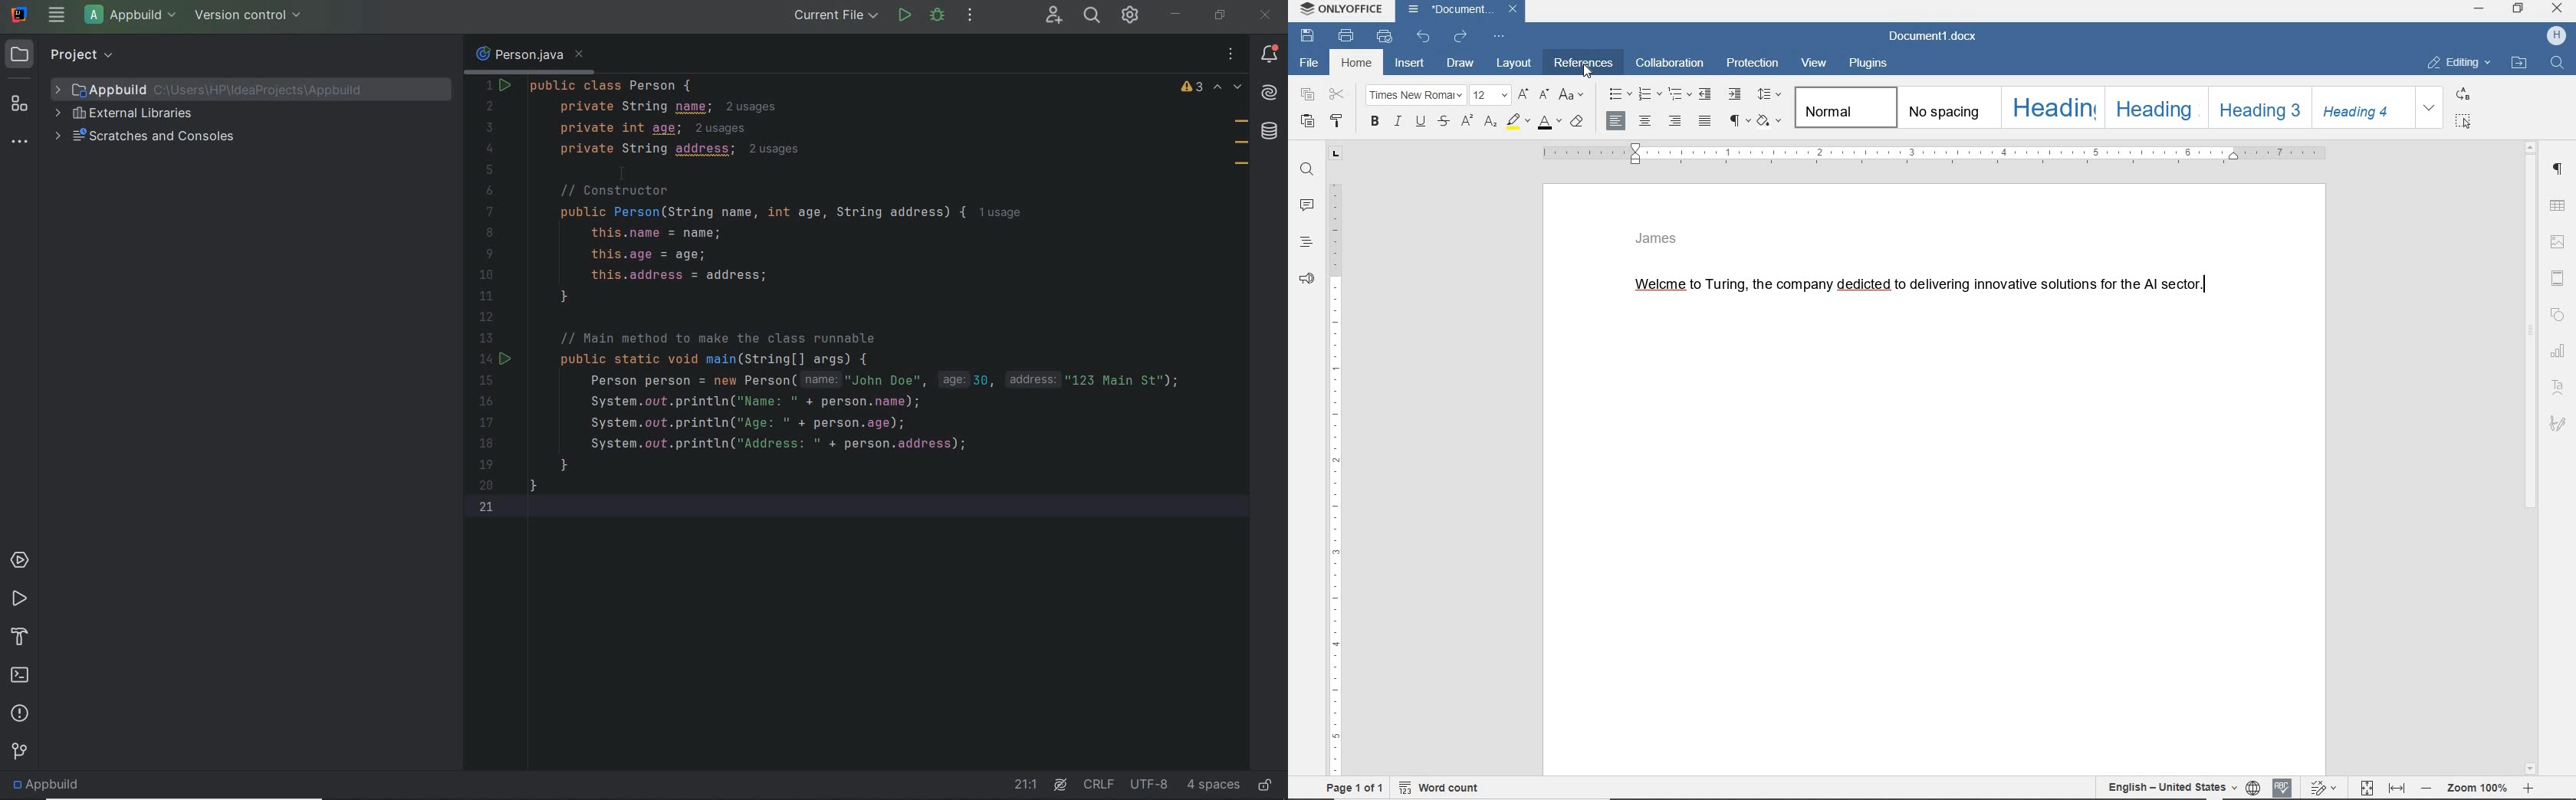  What do you see at coordinates (2170, 788) in the screenshot?
I see `text language` at bounding box center [2170, 788].